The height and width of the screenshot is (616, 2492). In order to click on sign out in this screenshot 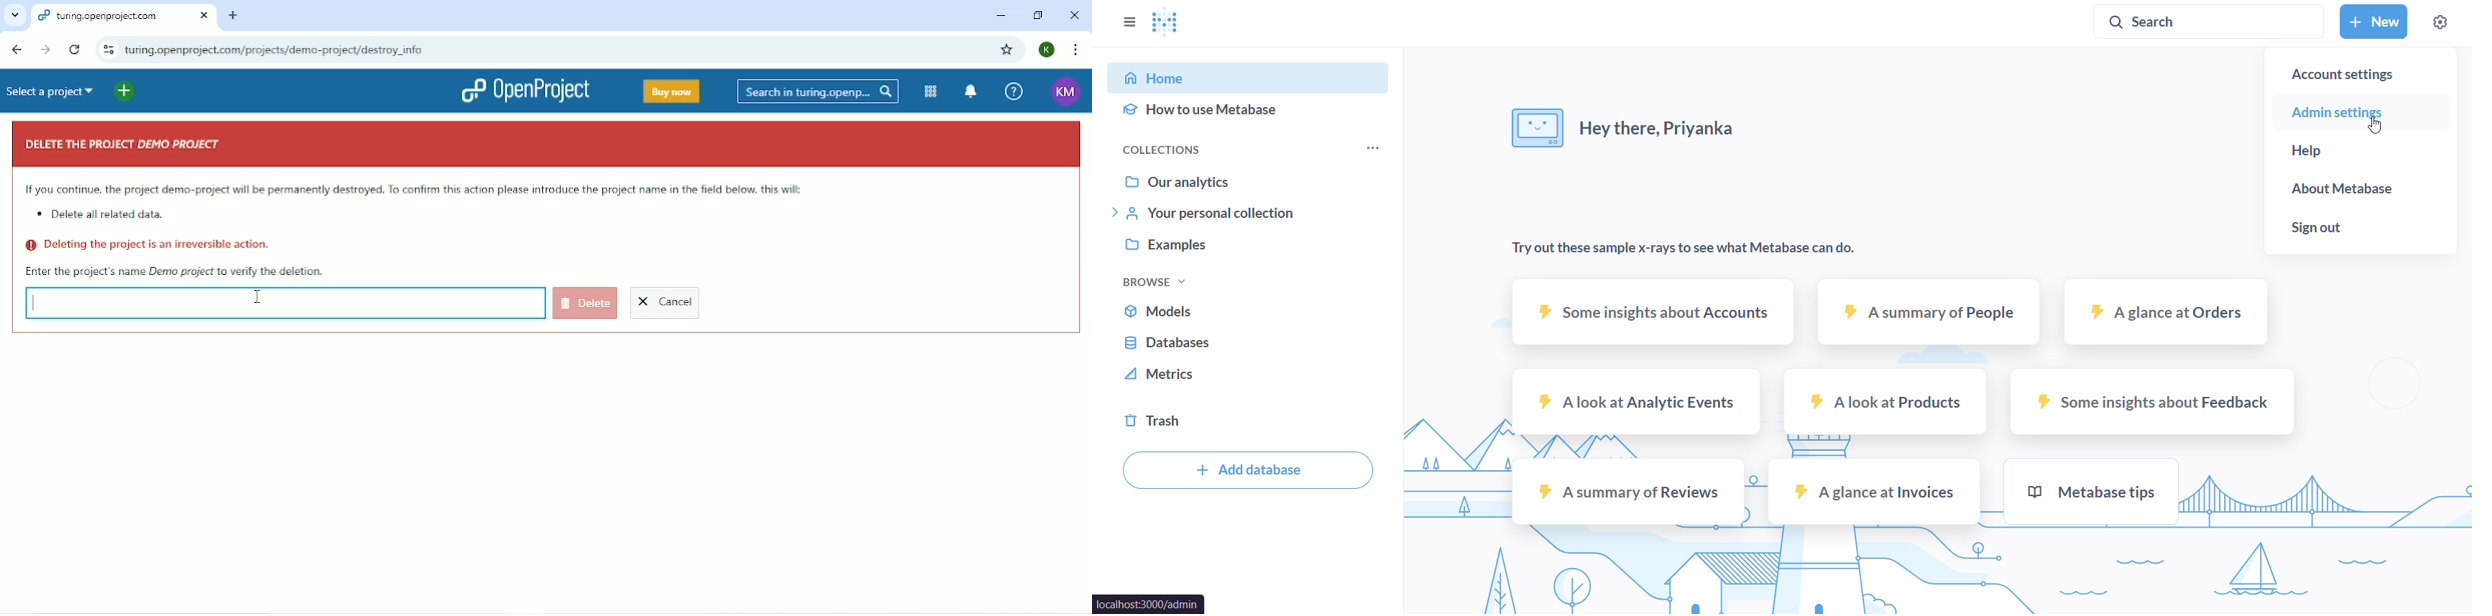, I will do `click(2357, 232)`.